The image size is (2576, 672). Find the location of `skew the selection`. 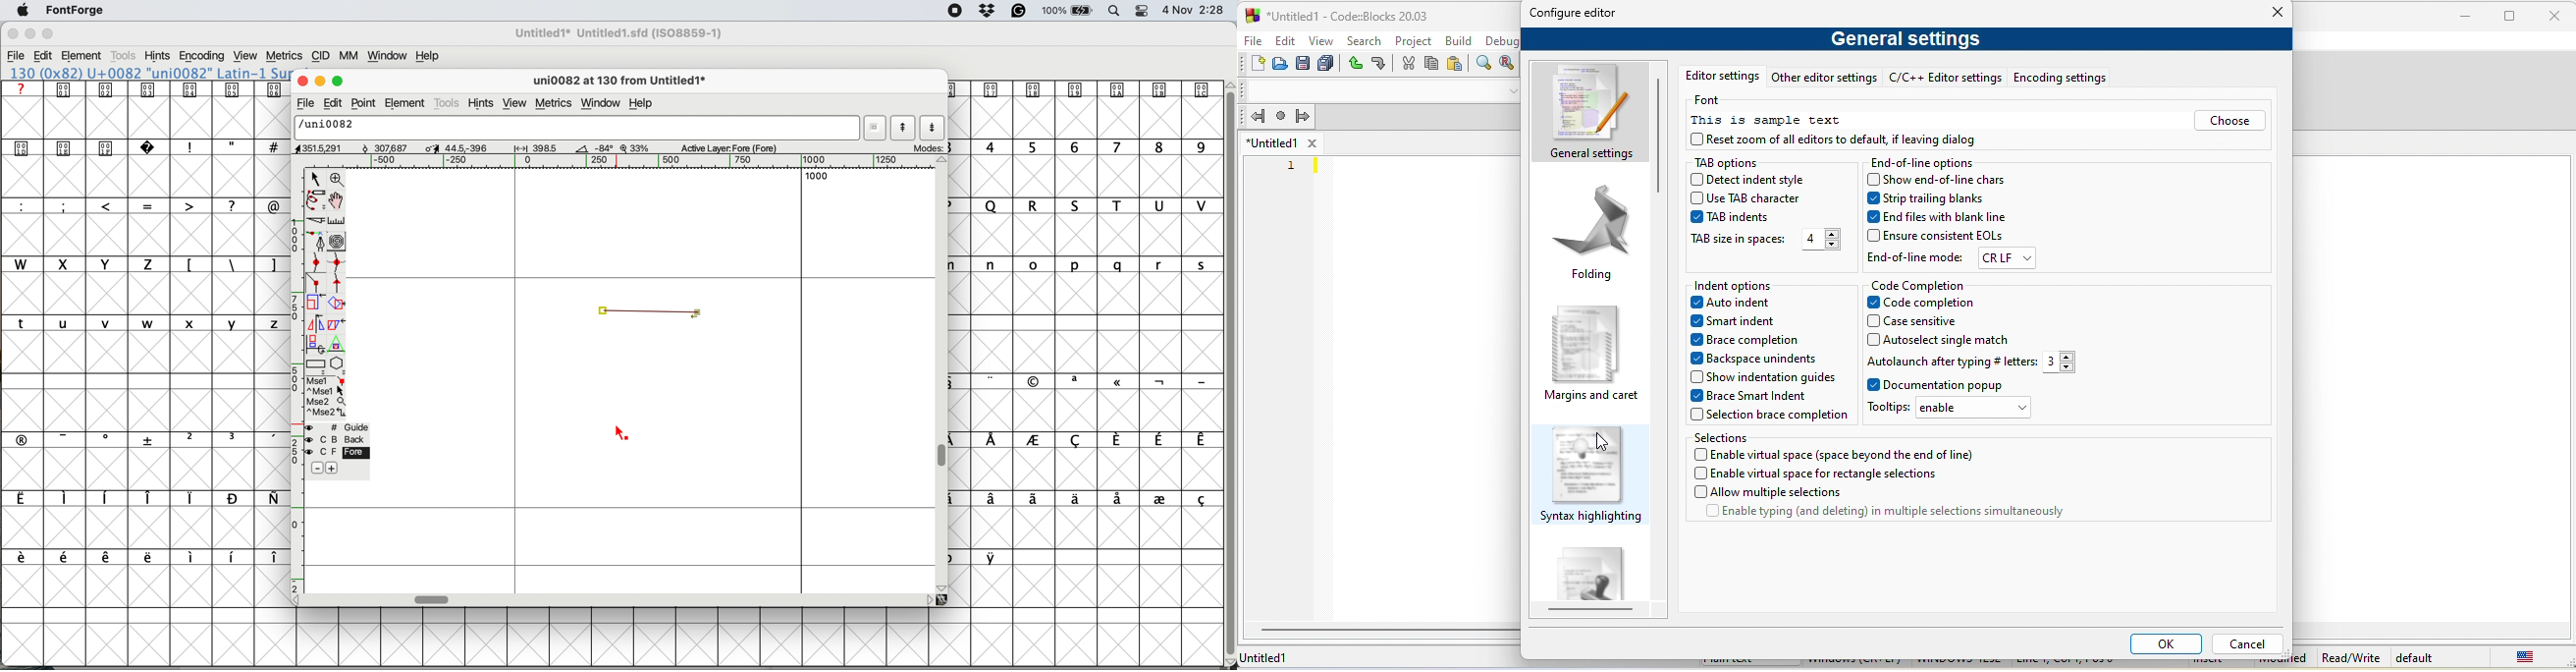

skew the selection is located at coordinates (334, 323).